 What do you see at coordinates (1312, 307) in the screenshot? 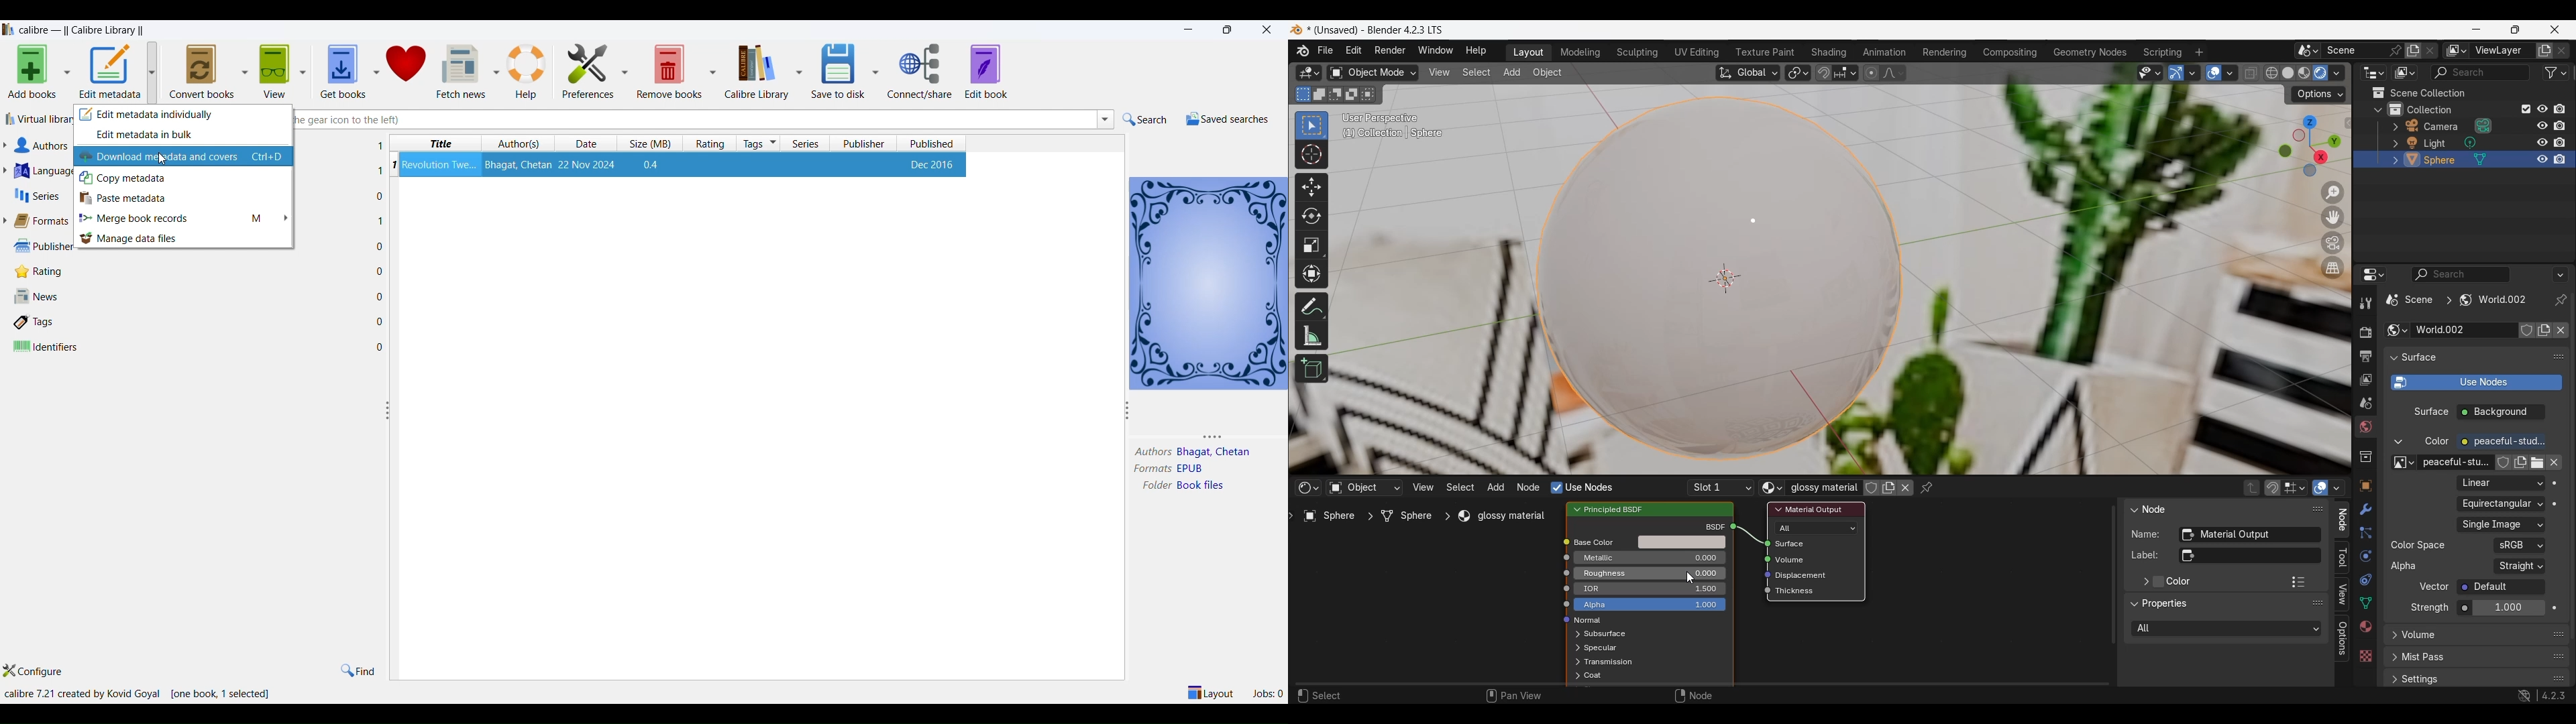
I see `Annotate` at bounding box center [1312, 307].